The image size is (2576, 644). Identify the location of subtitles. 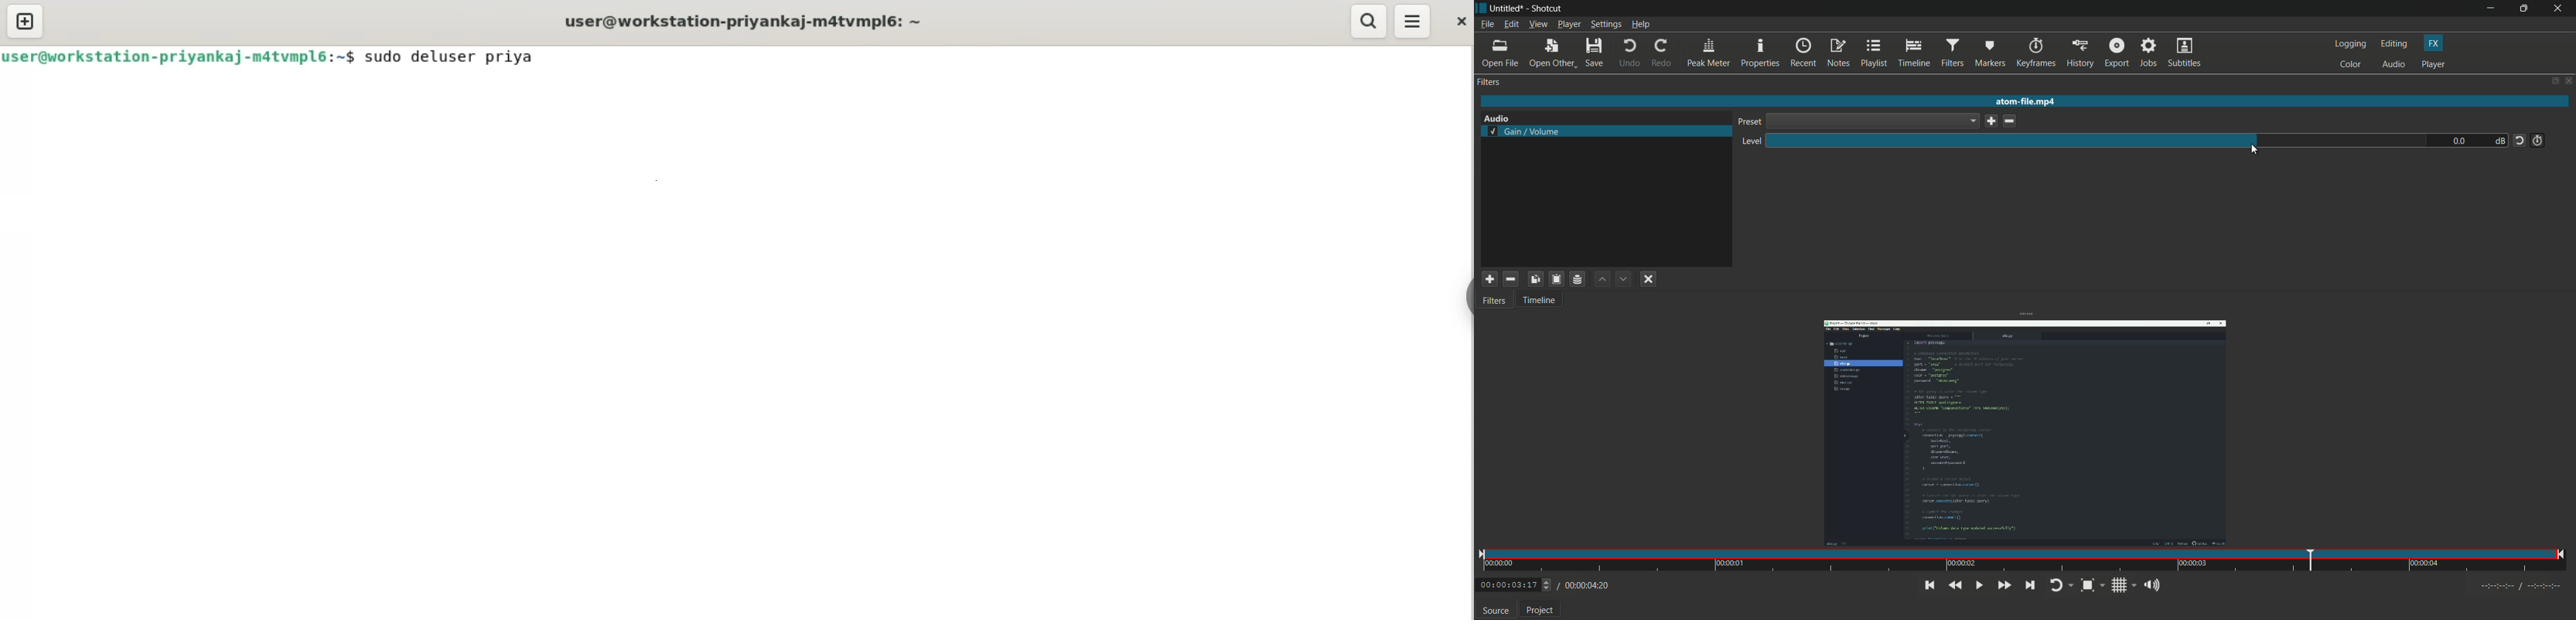
(2187, 53).